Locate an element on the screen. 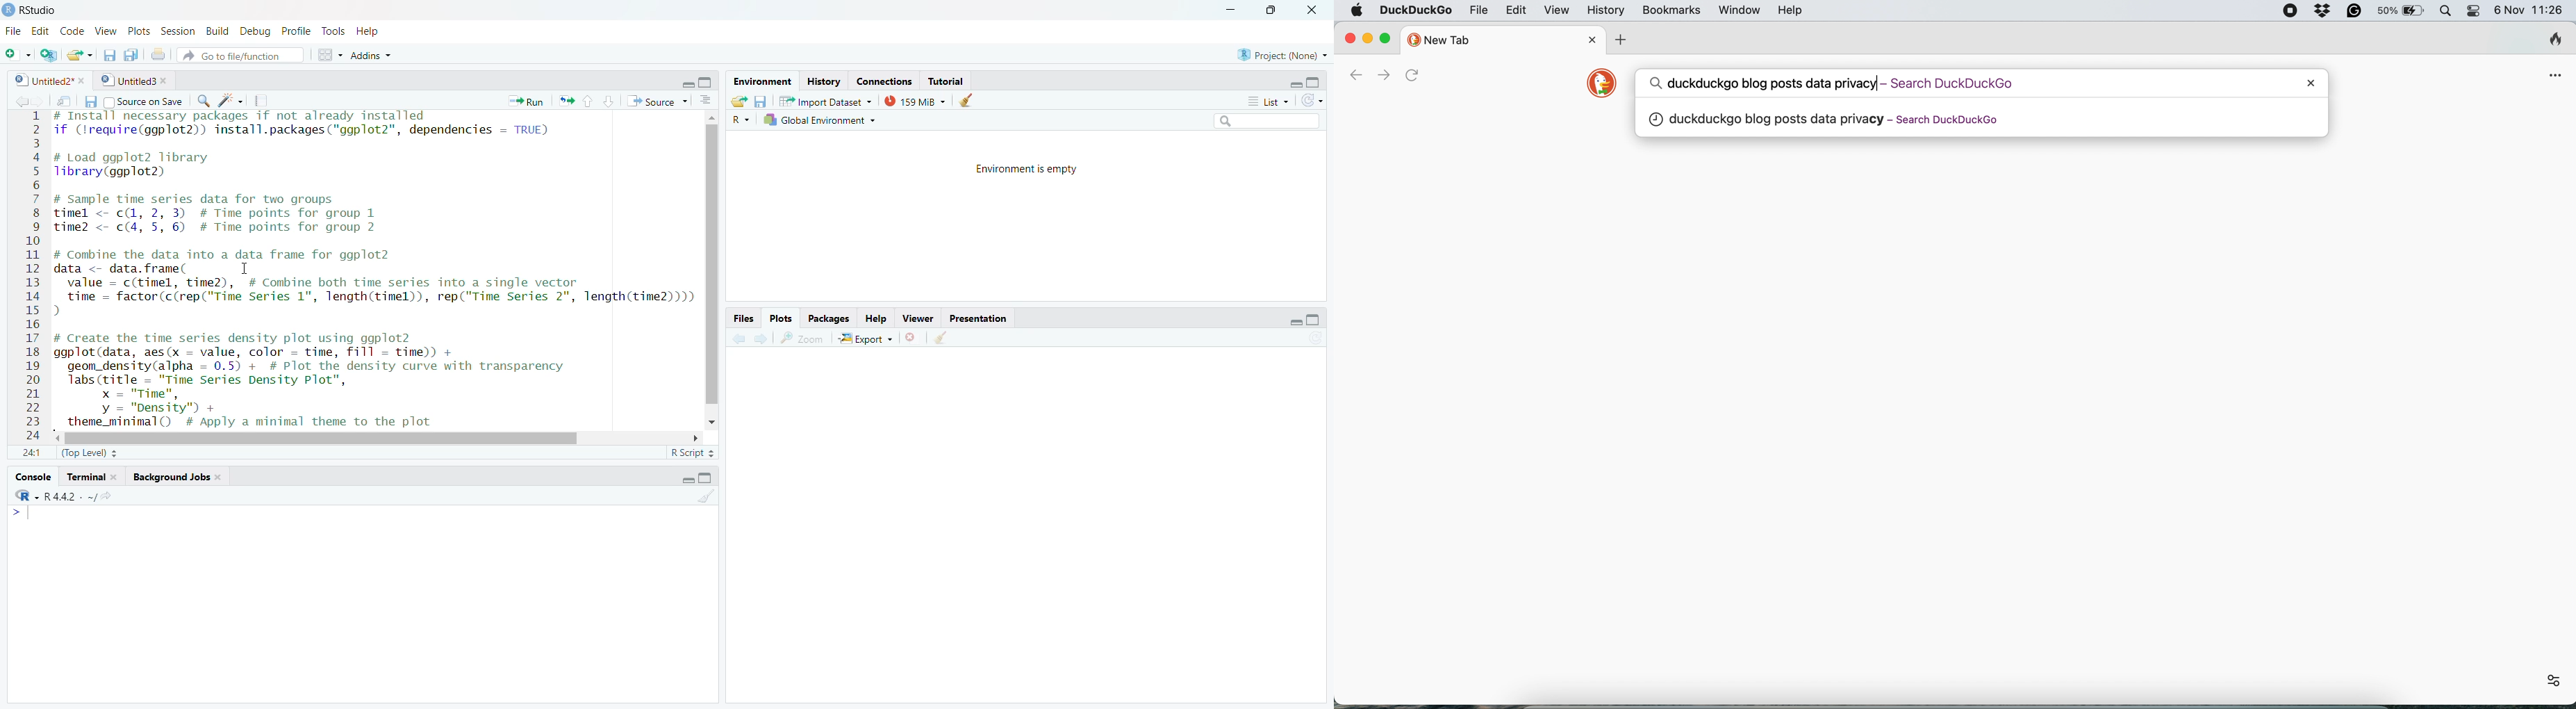  Back is located at coordinates (16, 102).